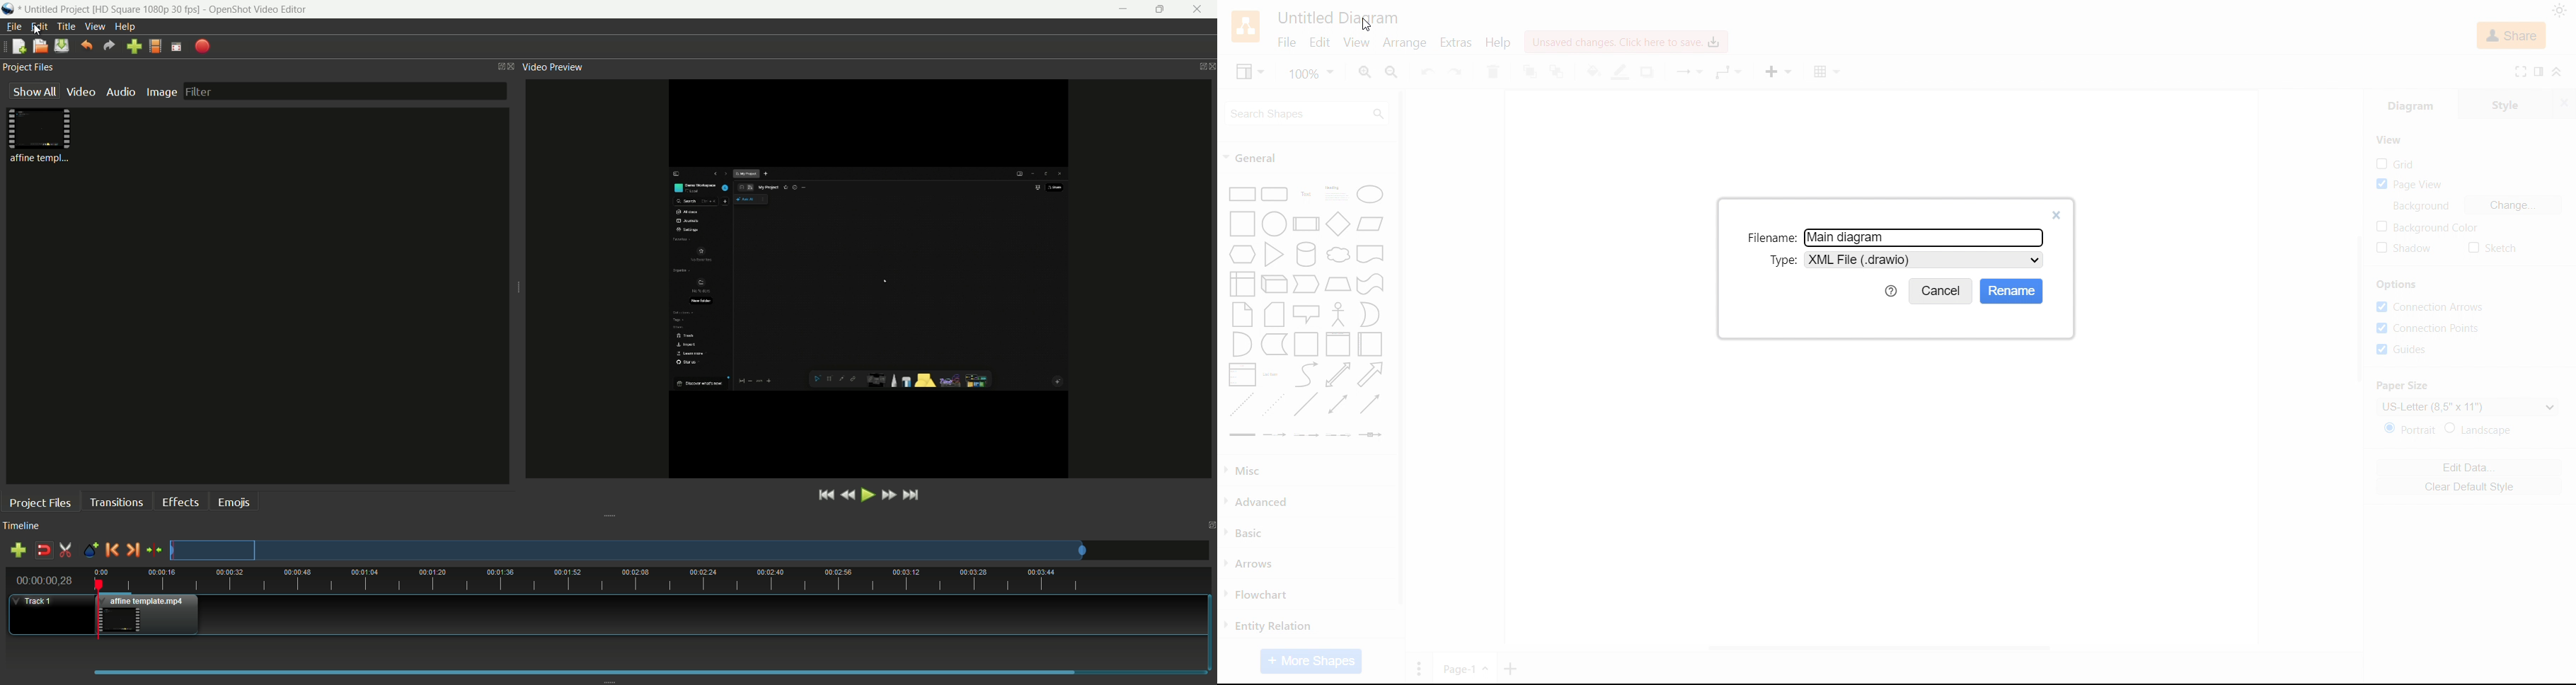 The width and height of the screenshot is (2576, 700). What do you see at coordinates (1941, 292) in the screenshot?
I see `cancel ` at bounding box center [1941, 292].